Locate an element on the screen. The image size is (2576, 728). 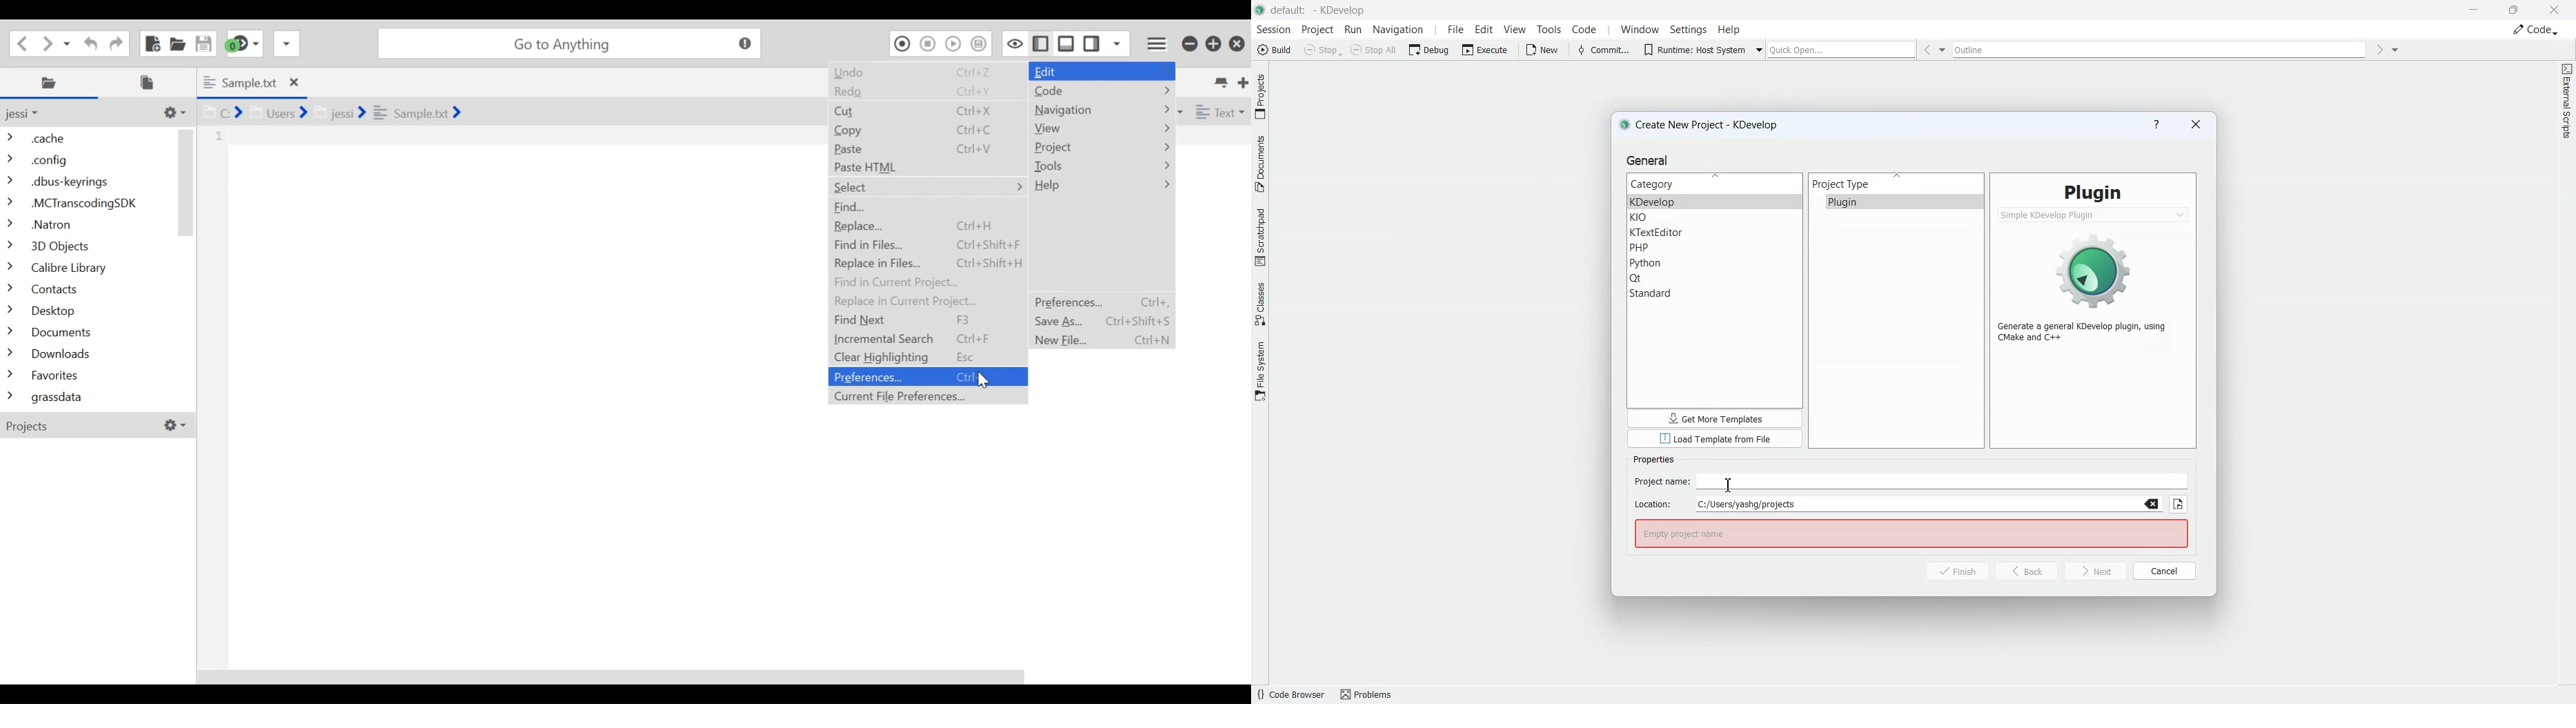
Play last Macros is located at coordinates (955, 43).